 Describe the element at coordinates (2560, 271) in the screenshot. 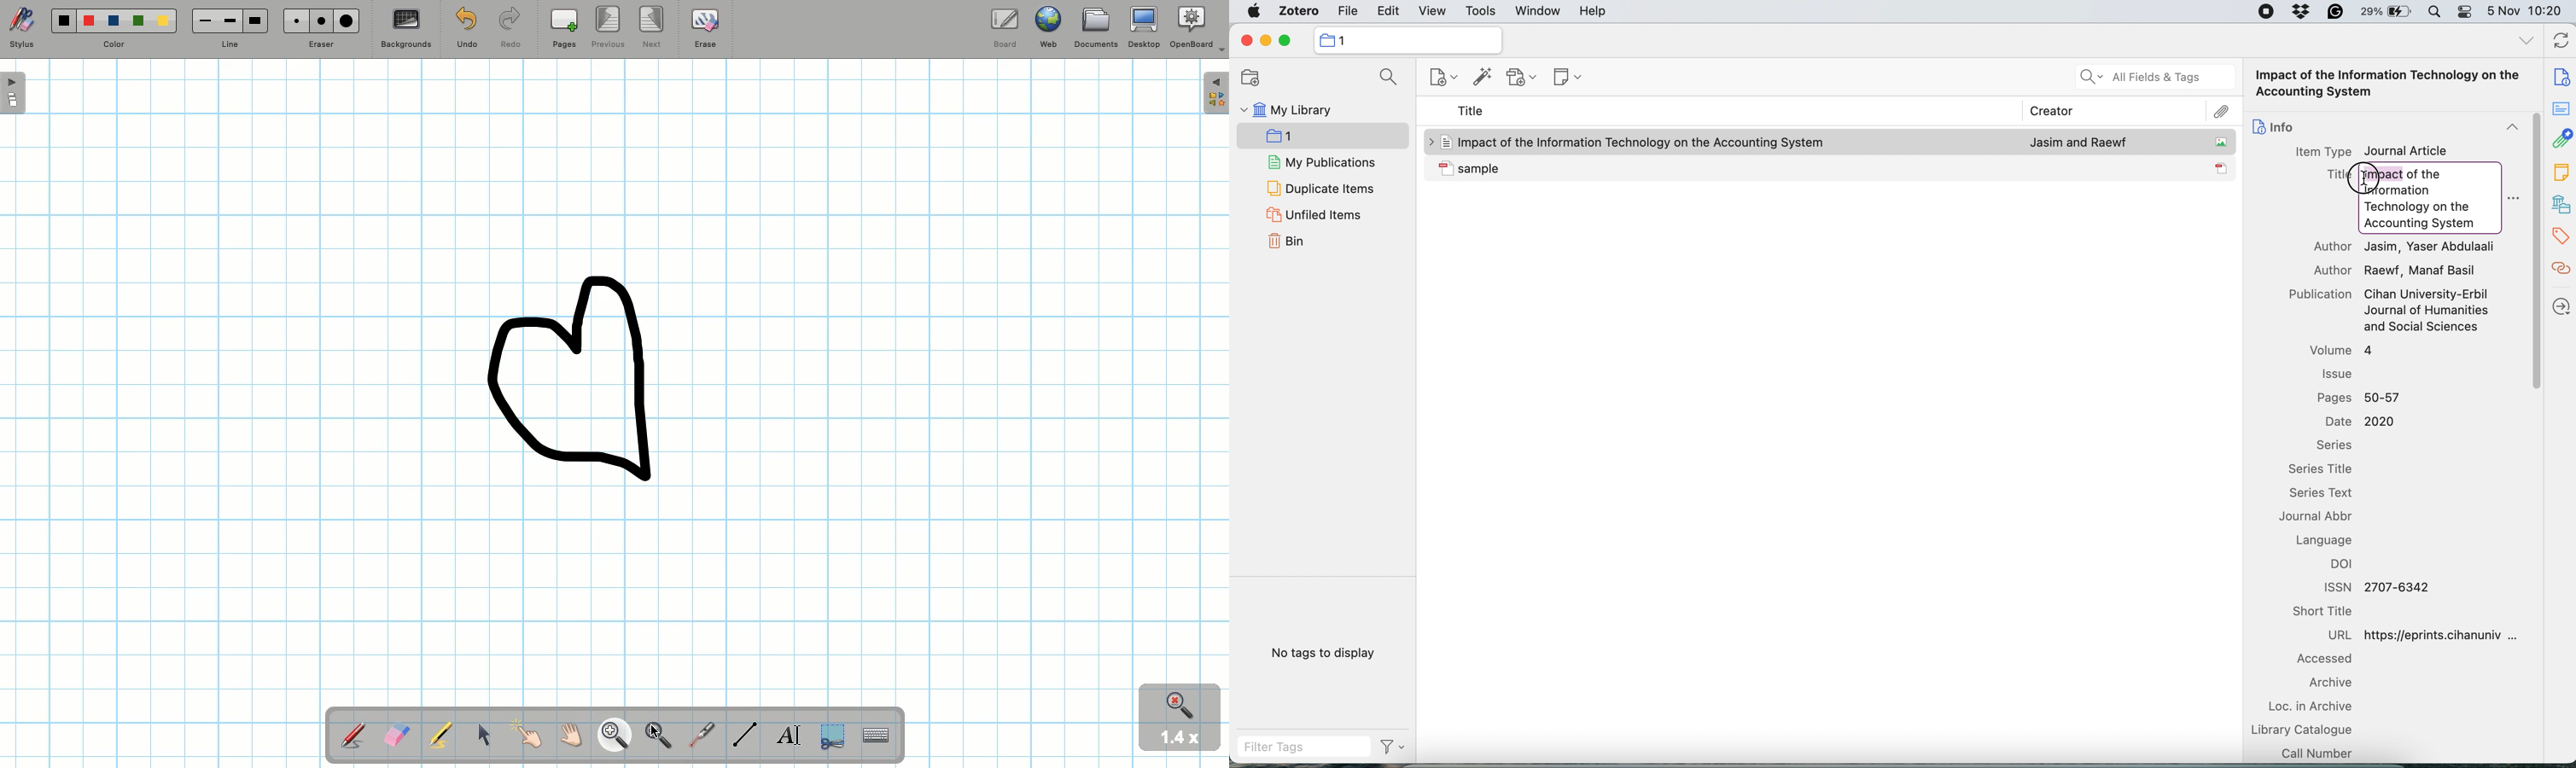

I see `related` at that location.